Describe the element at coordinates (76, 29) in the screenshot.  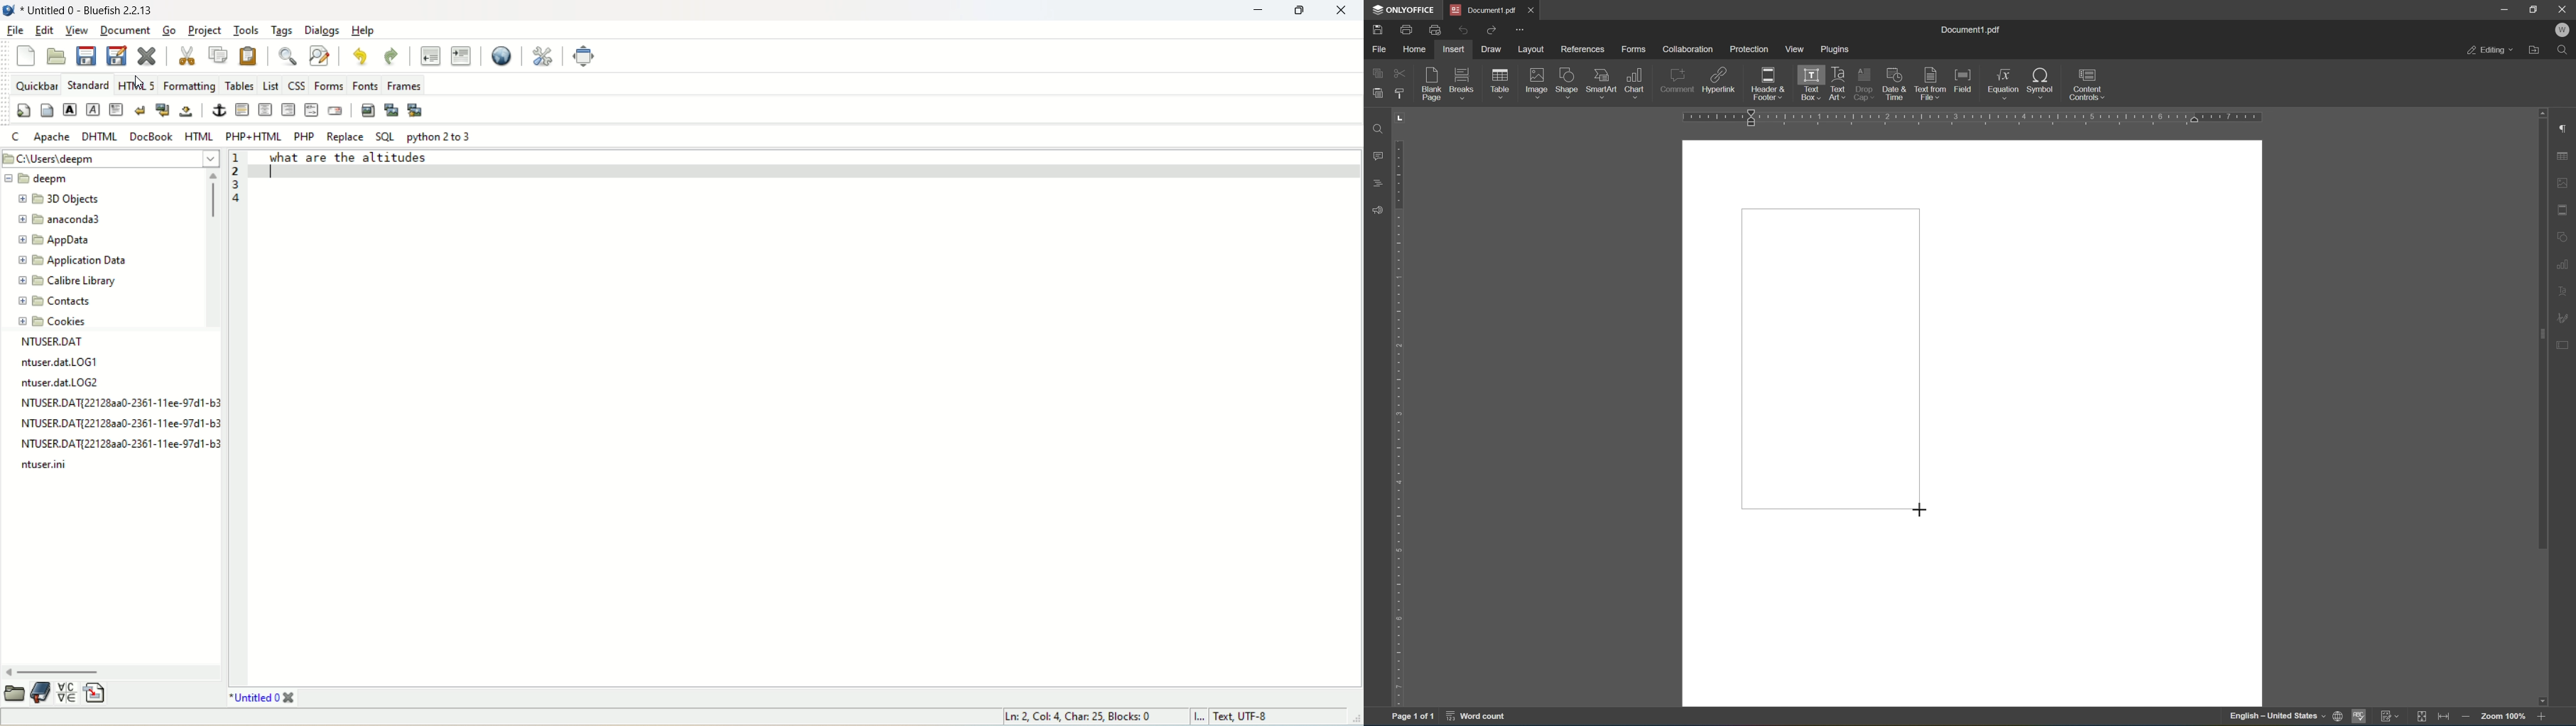
I see `view` at that location.